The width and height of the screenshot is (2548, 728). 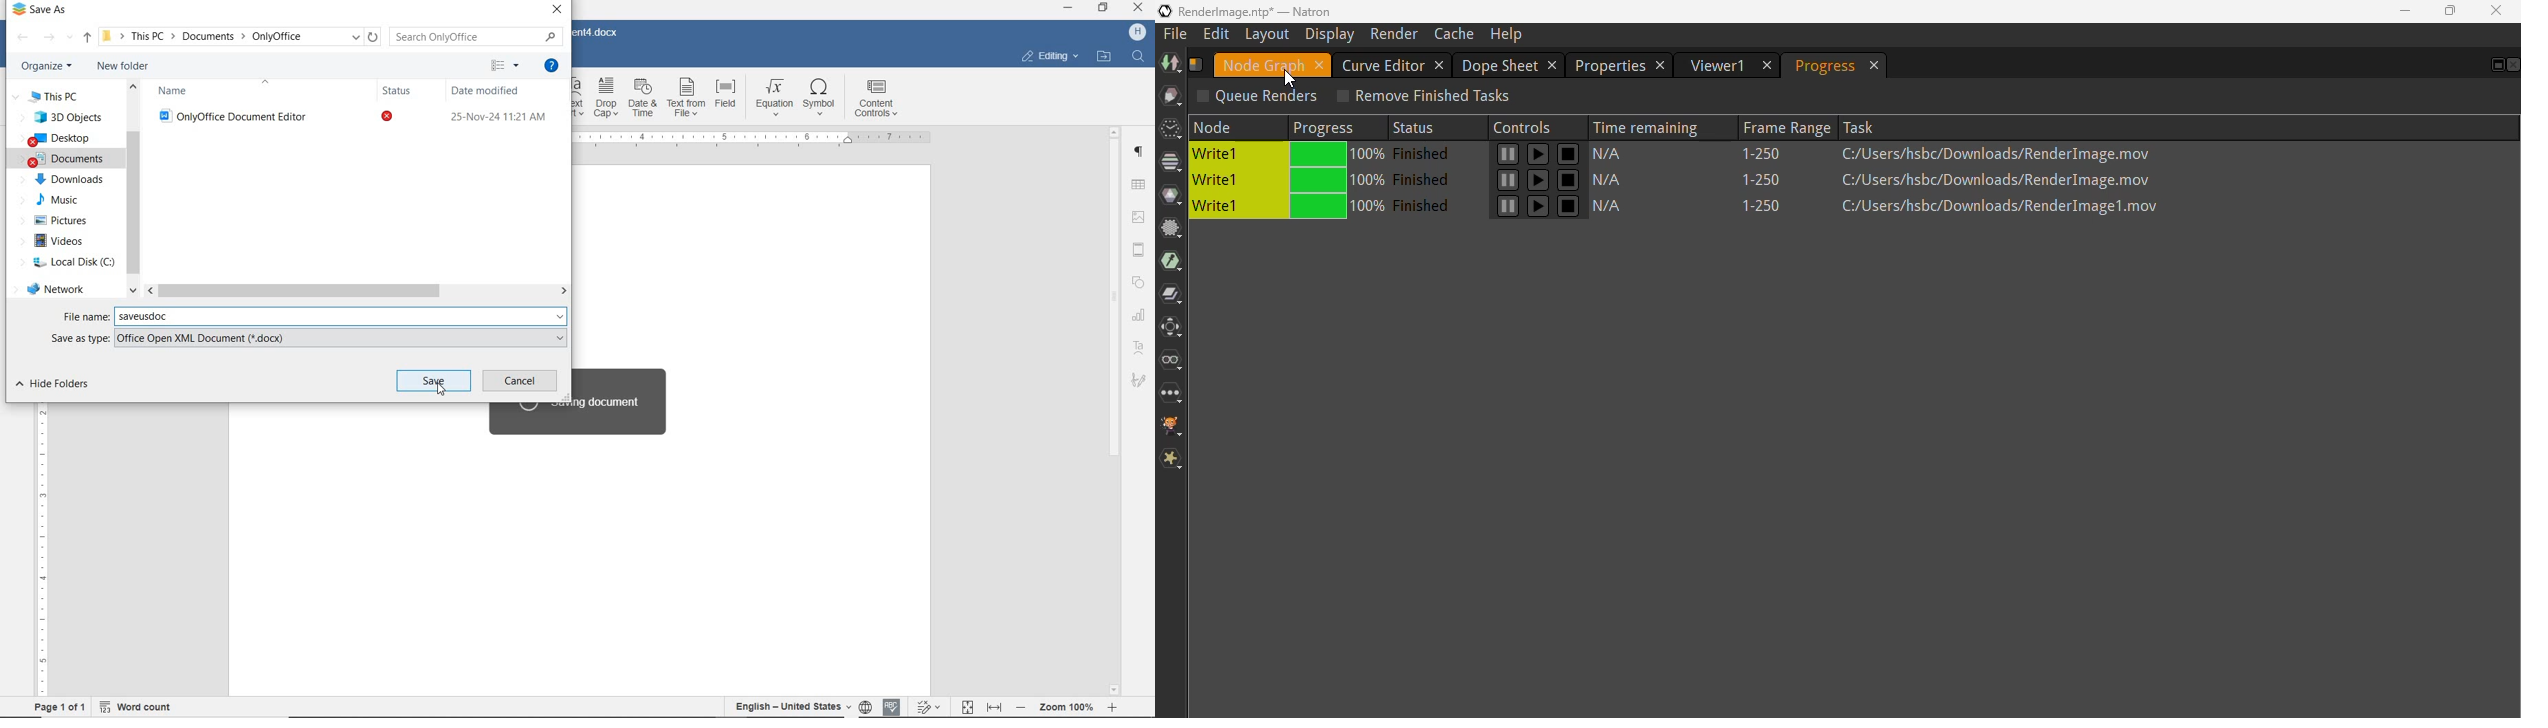 What do you see at coordinates (434, 381) in the screenshot?
I see `save` at bounding box center [434, 381].